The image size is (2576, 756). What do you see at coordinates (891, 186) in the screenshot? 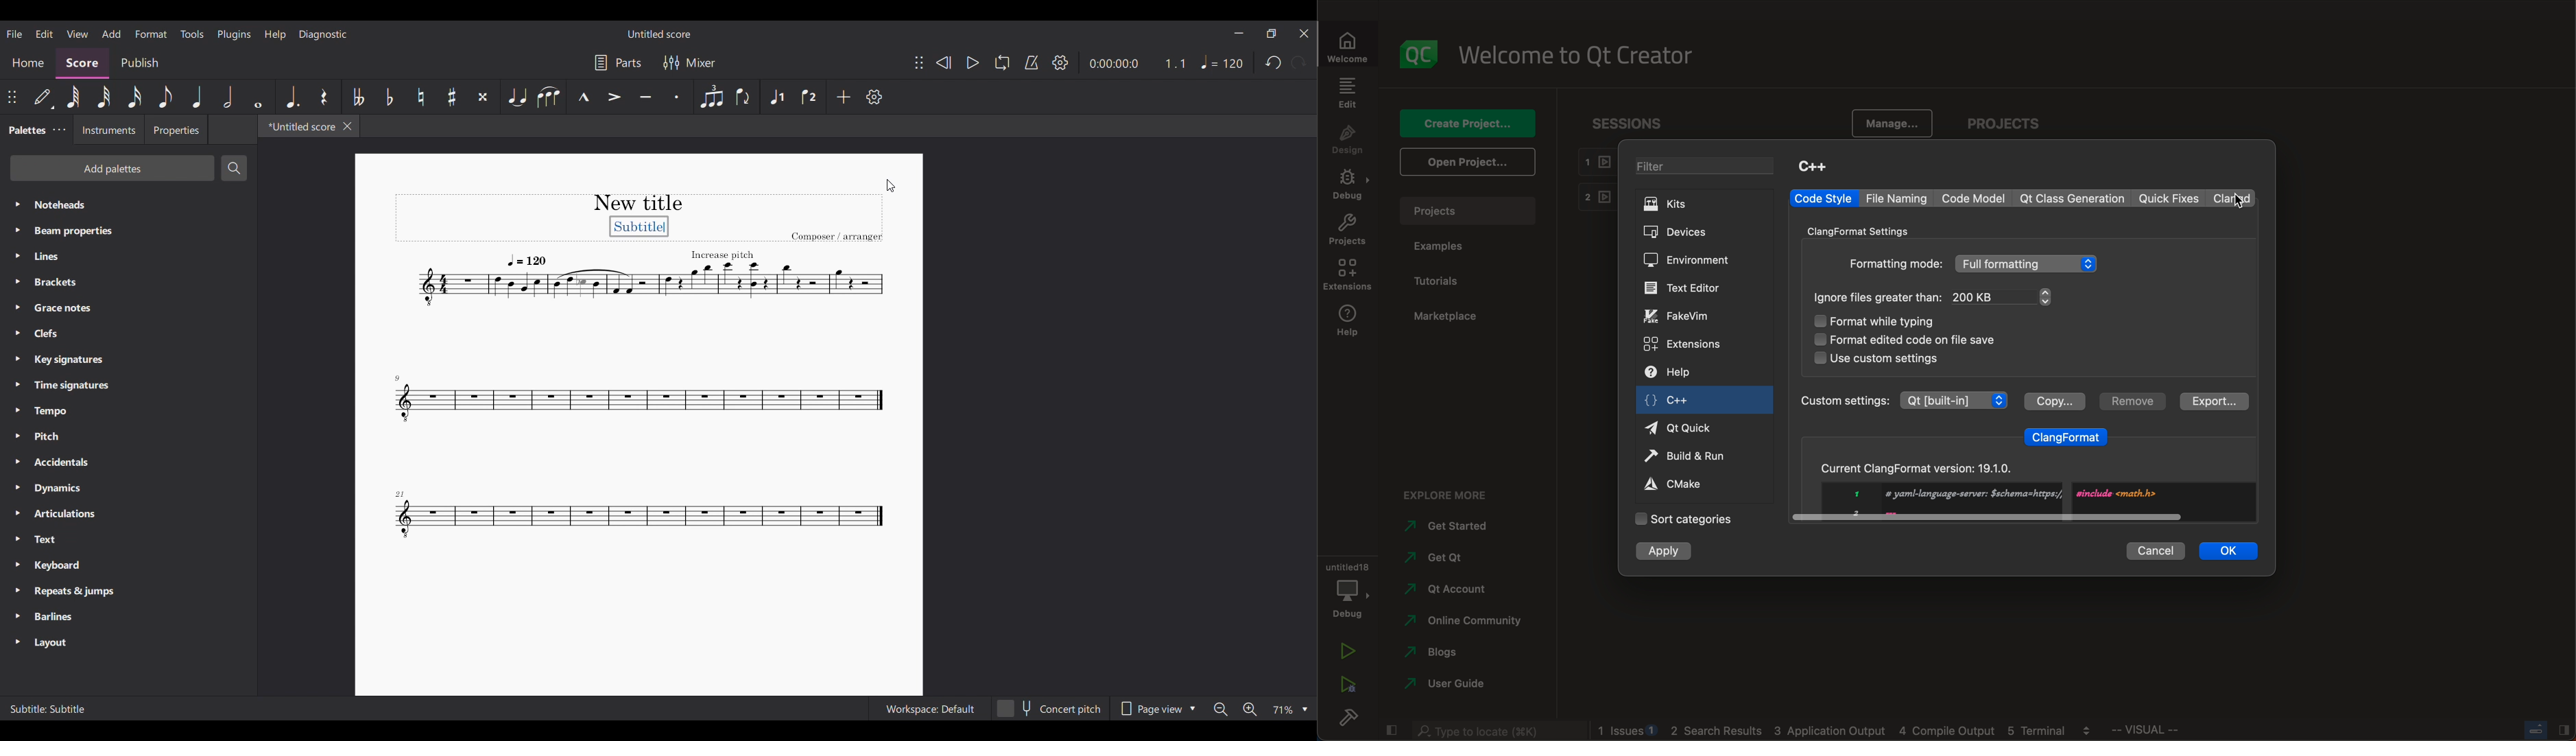
I see `Cursor clicking on score` at bounding box center [891, 186].